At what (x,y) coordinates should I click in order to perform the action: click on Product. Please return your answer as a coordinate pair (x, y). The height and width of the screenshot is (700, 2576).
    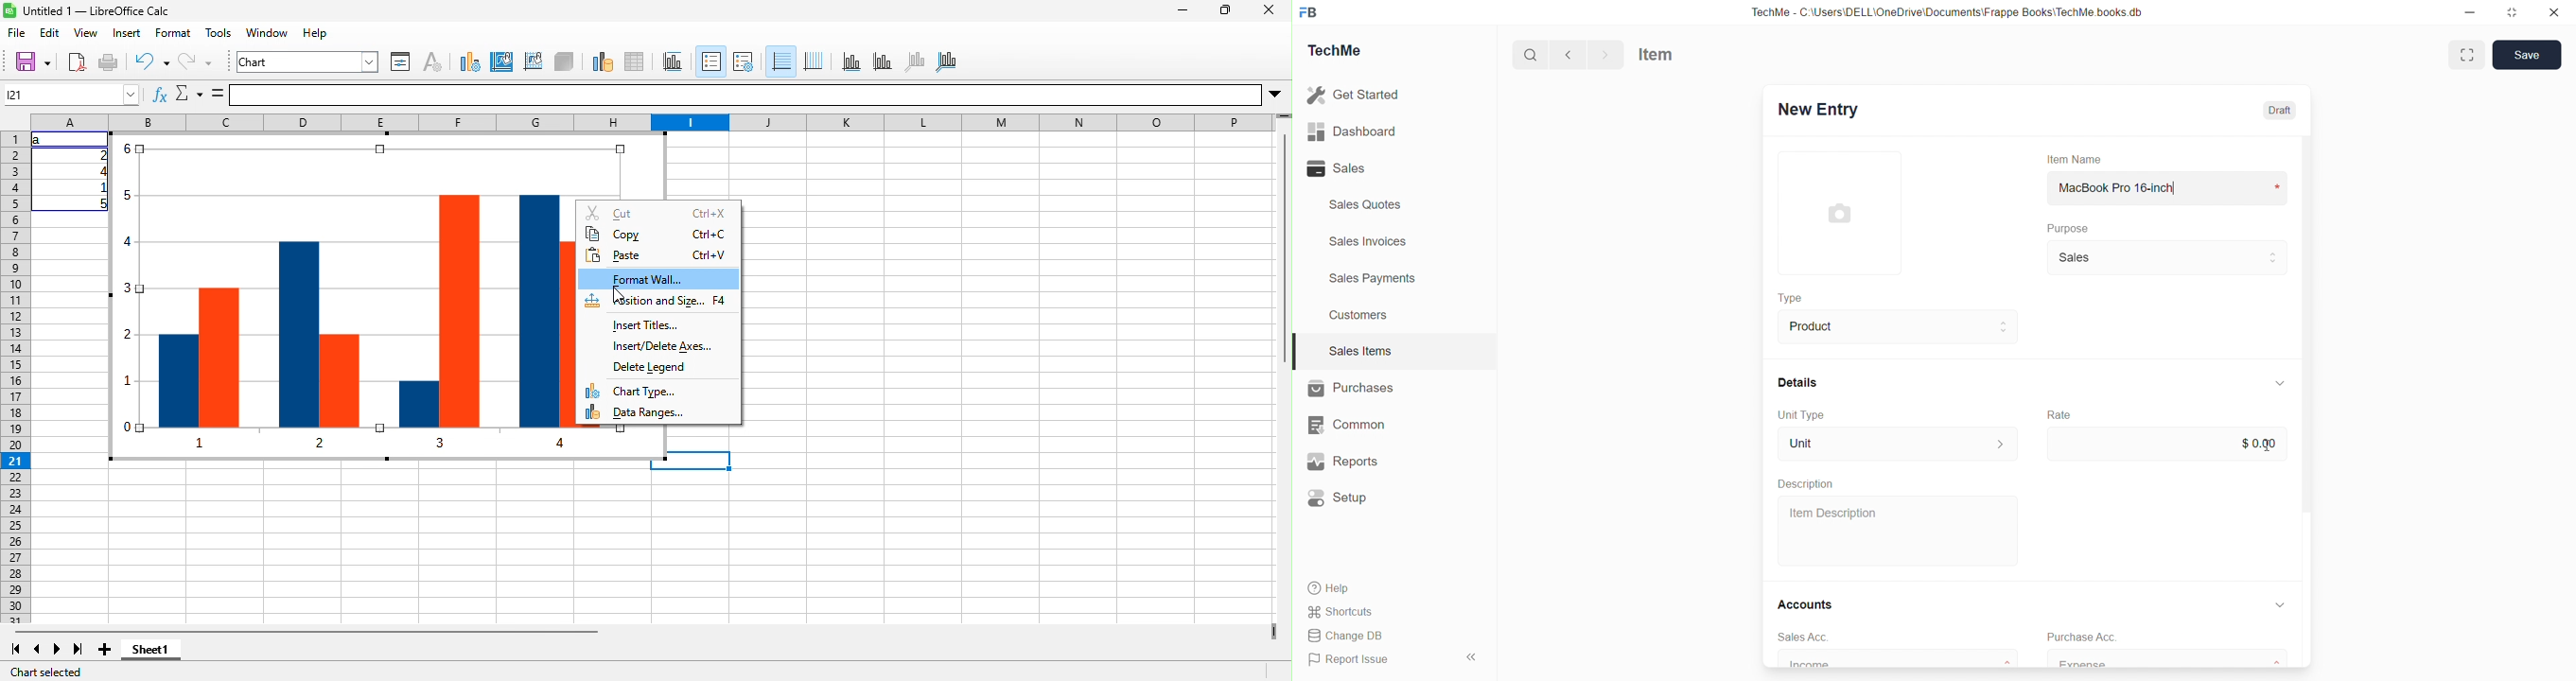
    Looking at the image, I should click on (1897, 327).